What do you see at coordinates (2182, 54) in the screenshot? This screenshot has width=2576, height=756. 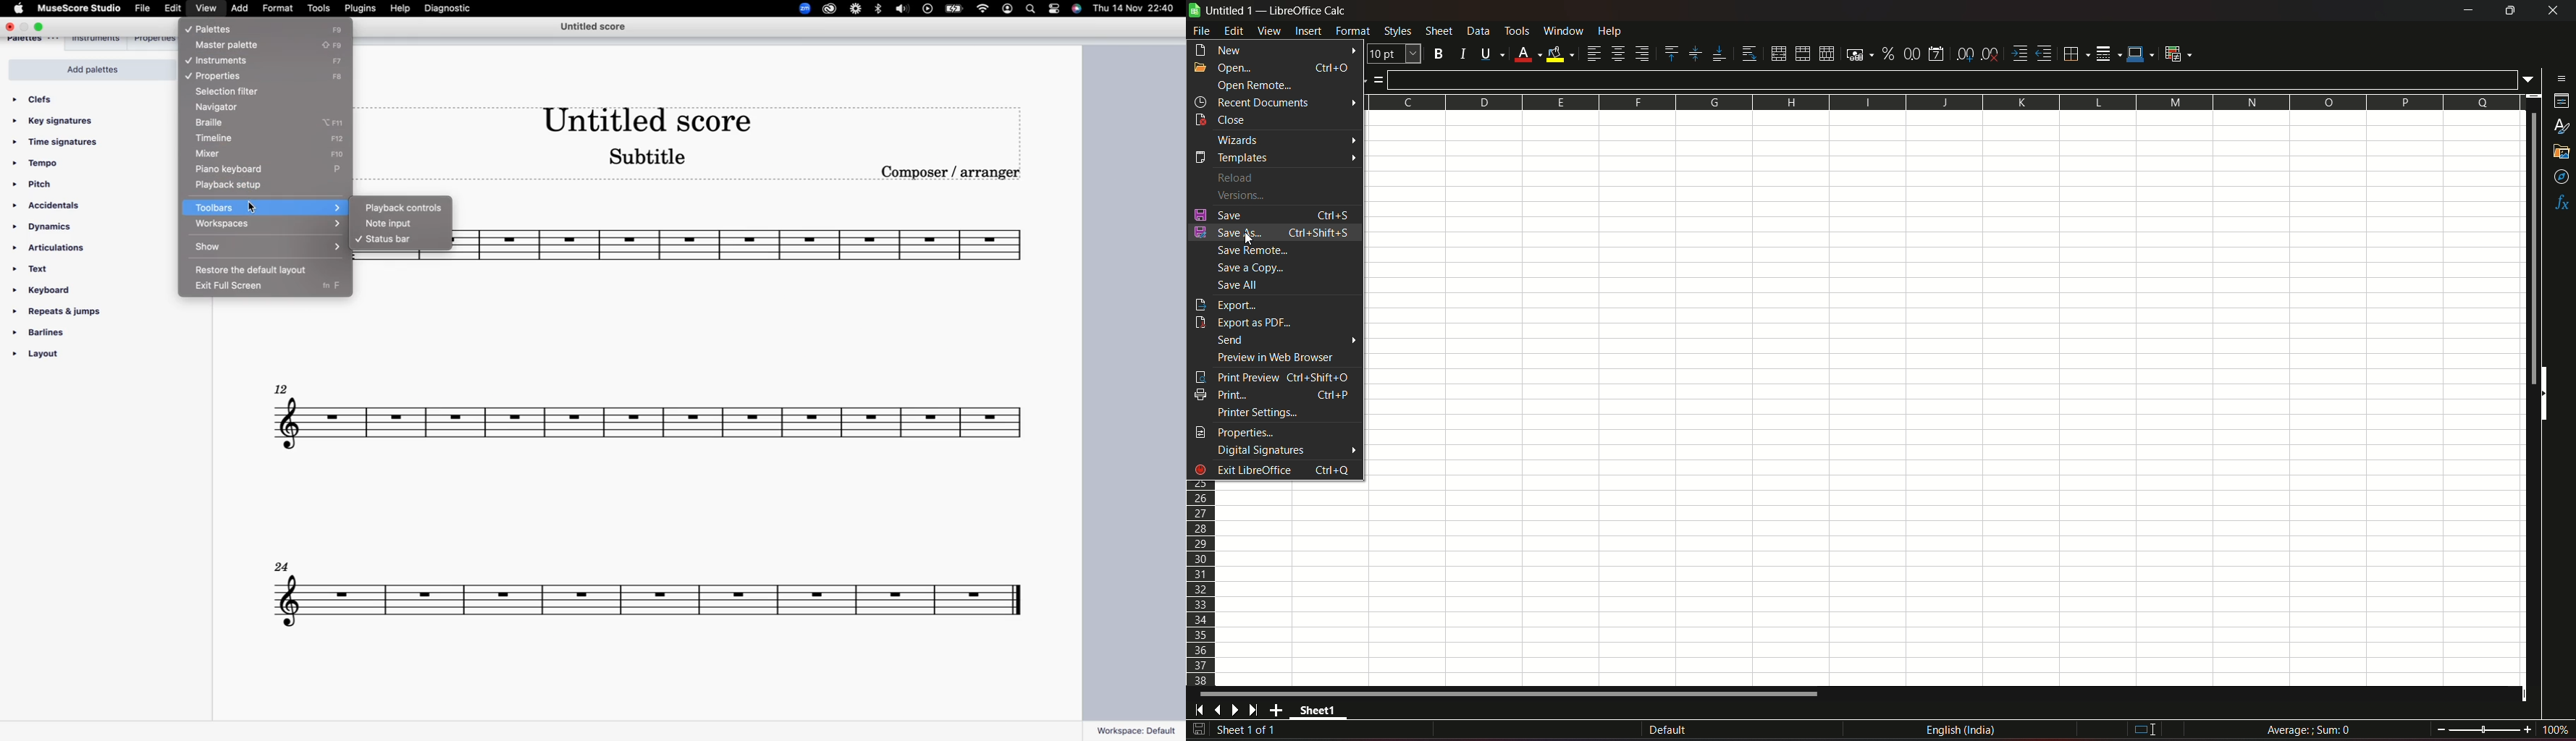 I see `conditional` at bounding box center [2182, 54].